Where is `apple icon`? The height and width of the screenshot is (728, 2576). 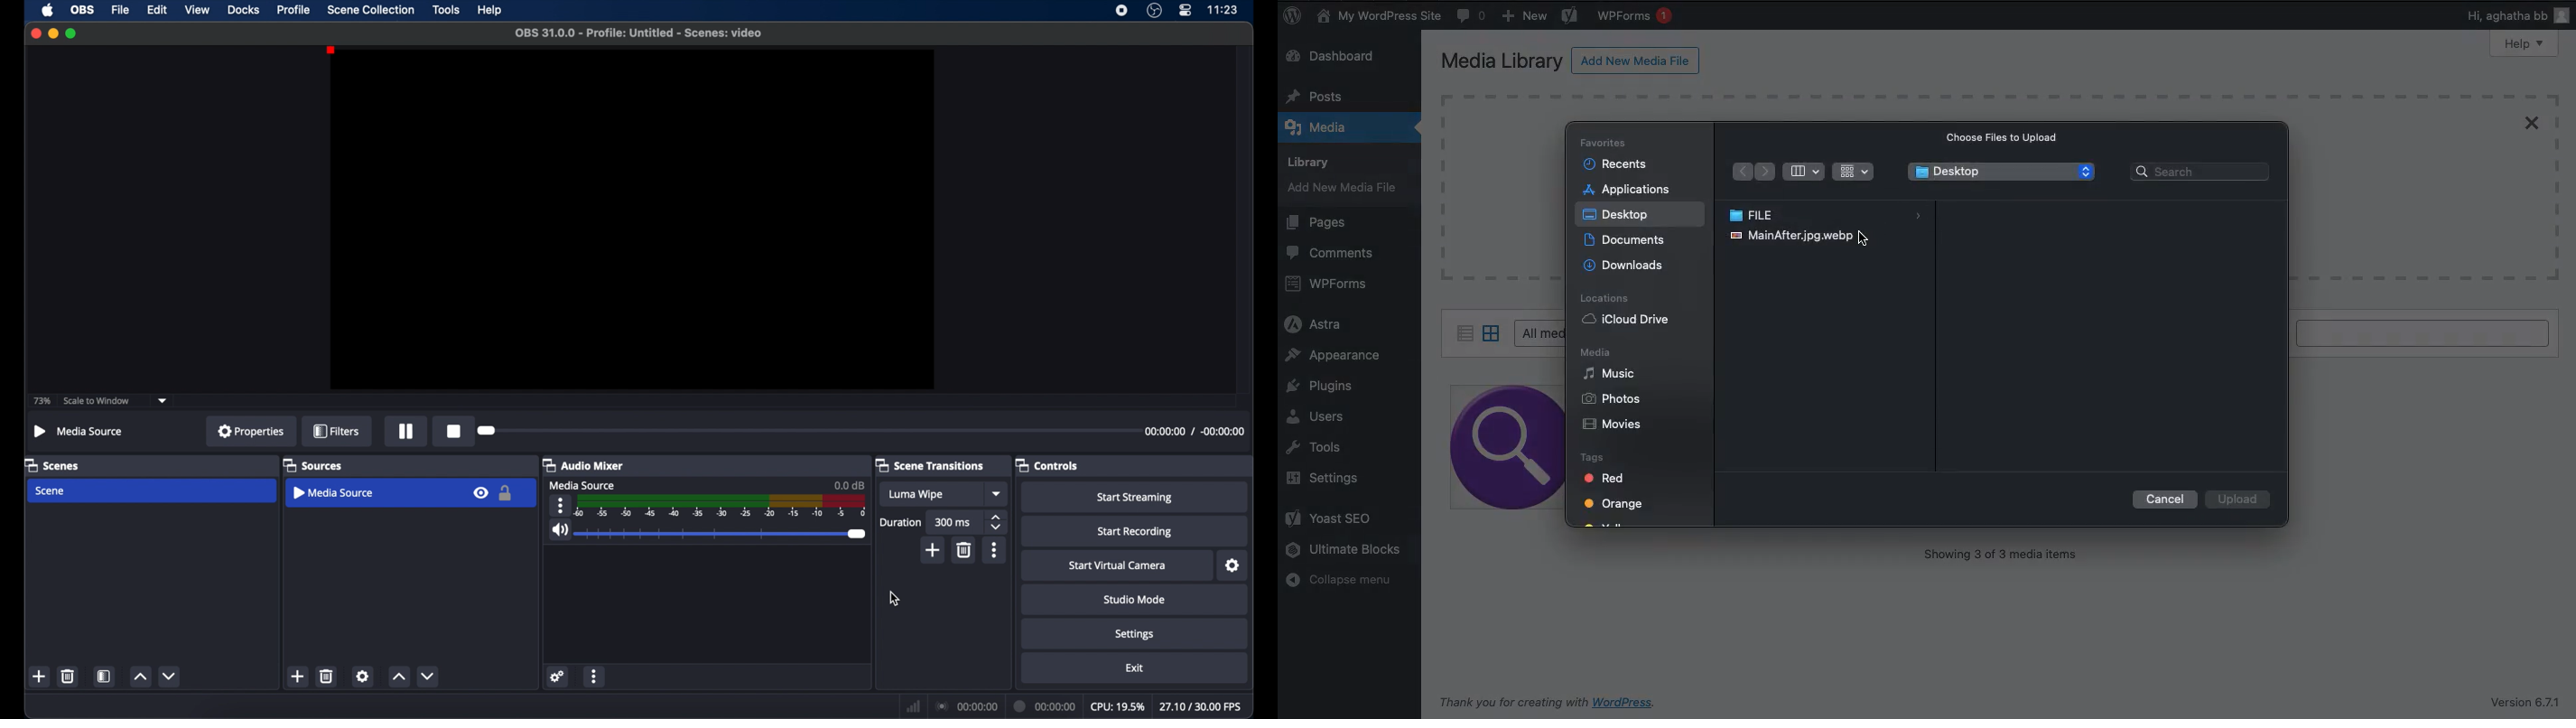 apple icon is located at coordinates (48, 11).